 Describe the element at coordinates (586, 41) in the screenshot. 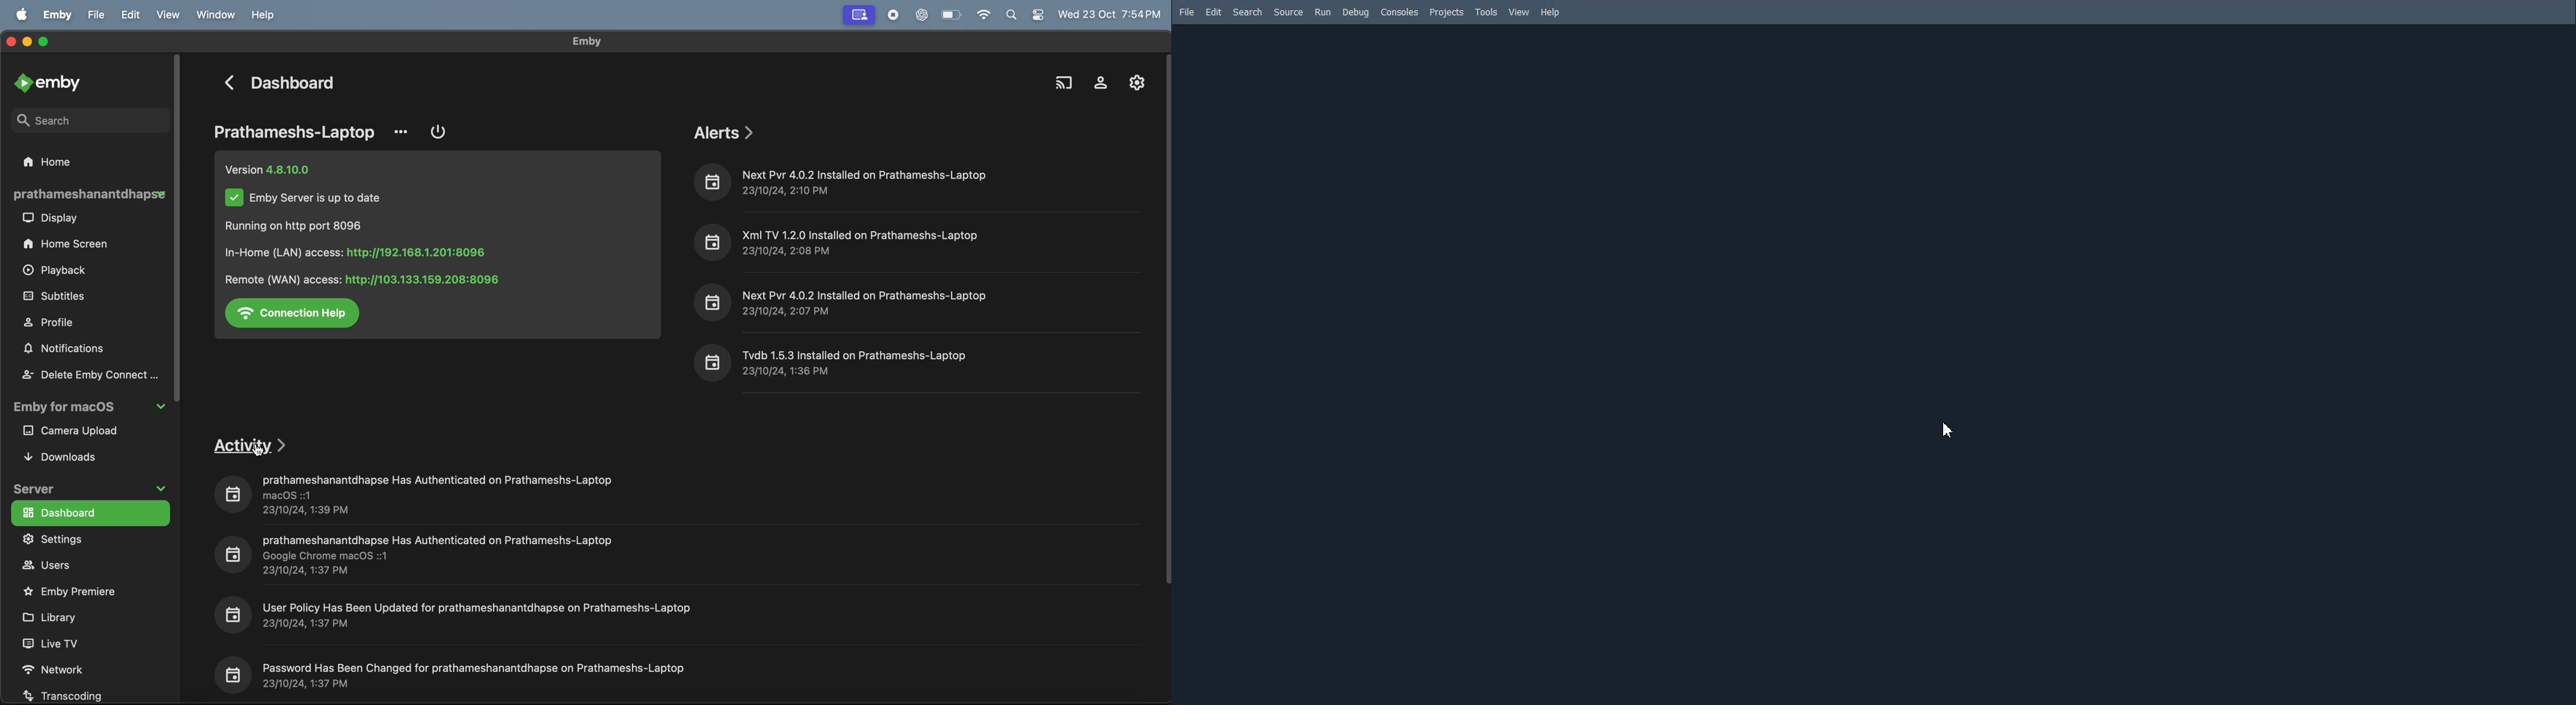

I see `emby title` at that location.